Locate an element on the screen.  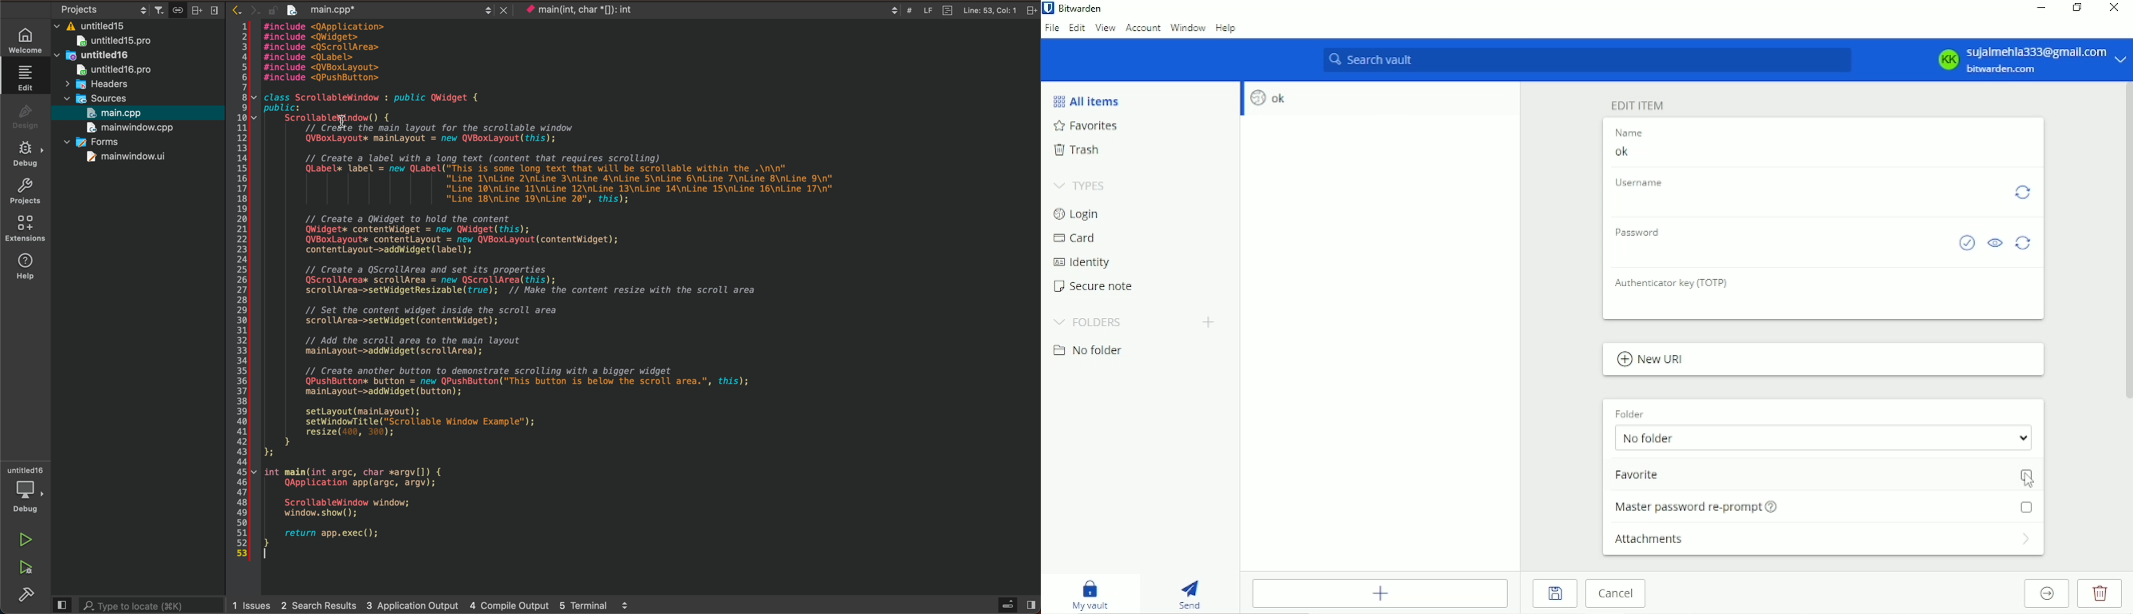
WELCOME is located at coordinates (26, 39).